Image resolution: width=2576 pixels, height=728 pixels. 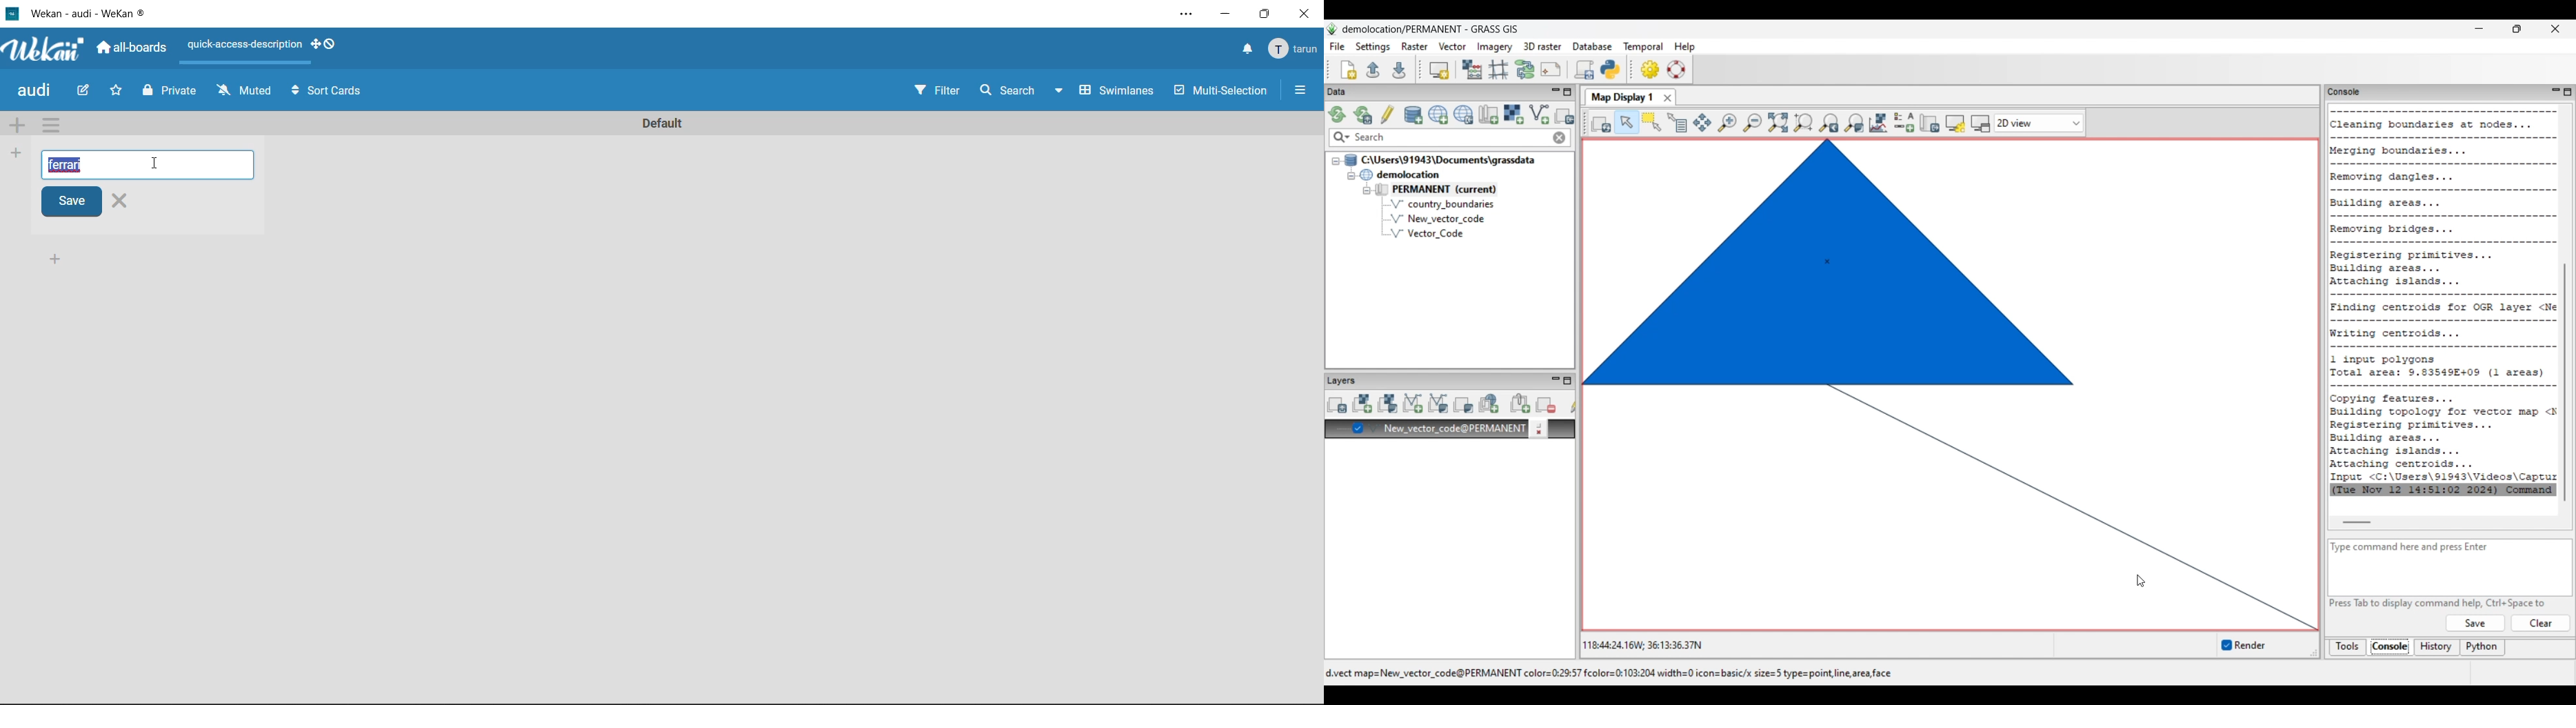 I want to click on Default, so click(x=667, y=121).